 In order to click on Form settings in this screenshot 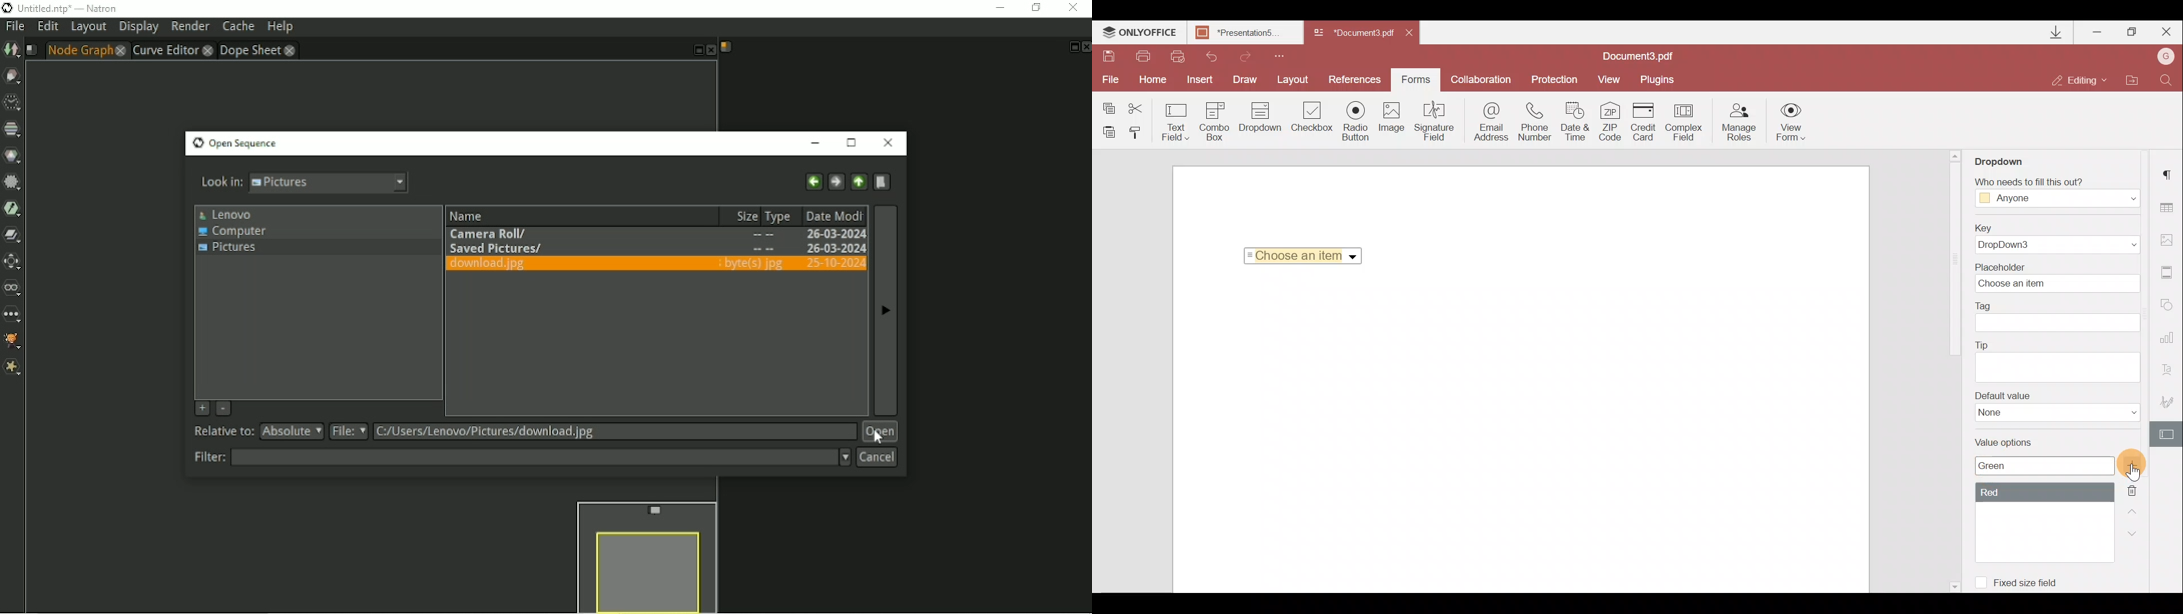, I will do `click(2167, 433)`.